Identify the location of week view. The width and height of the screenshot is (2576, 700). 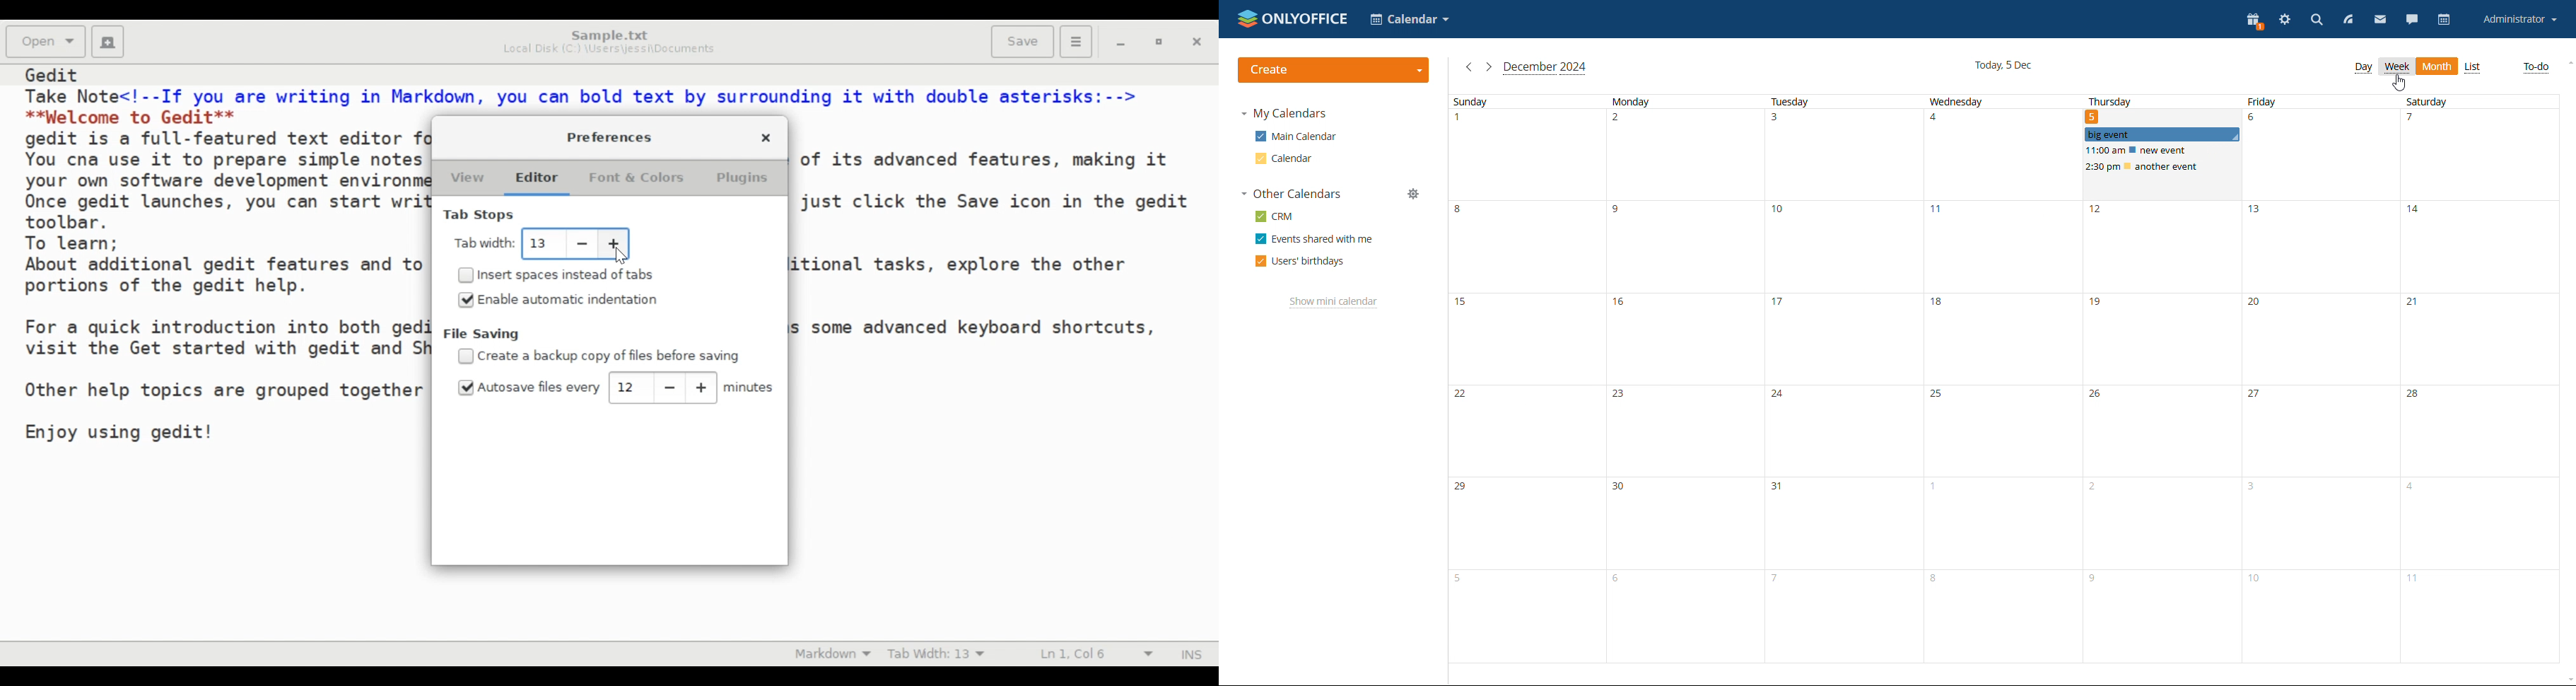
(2396, 67).